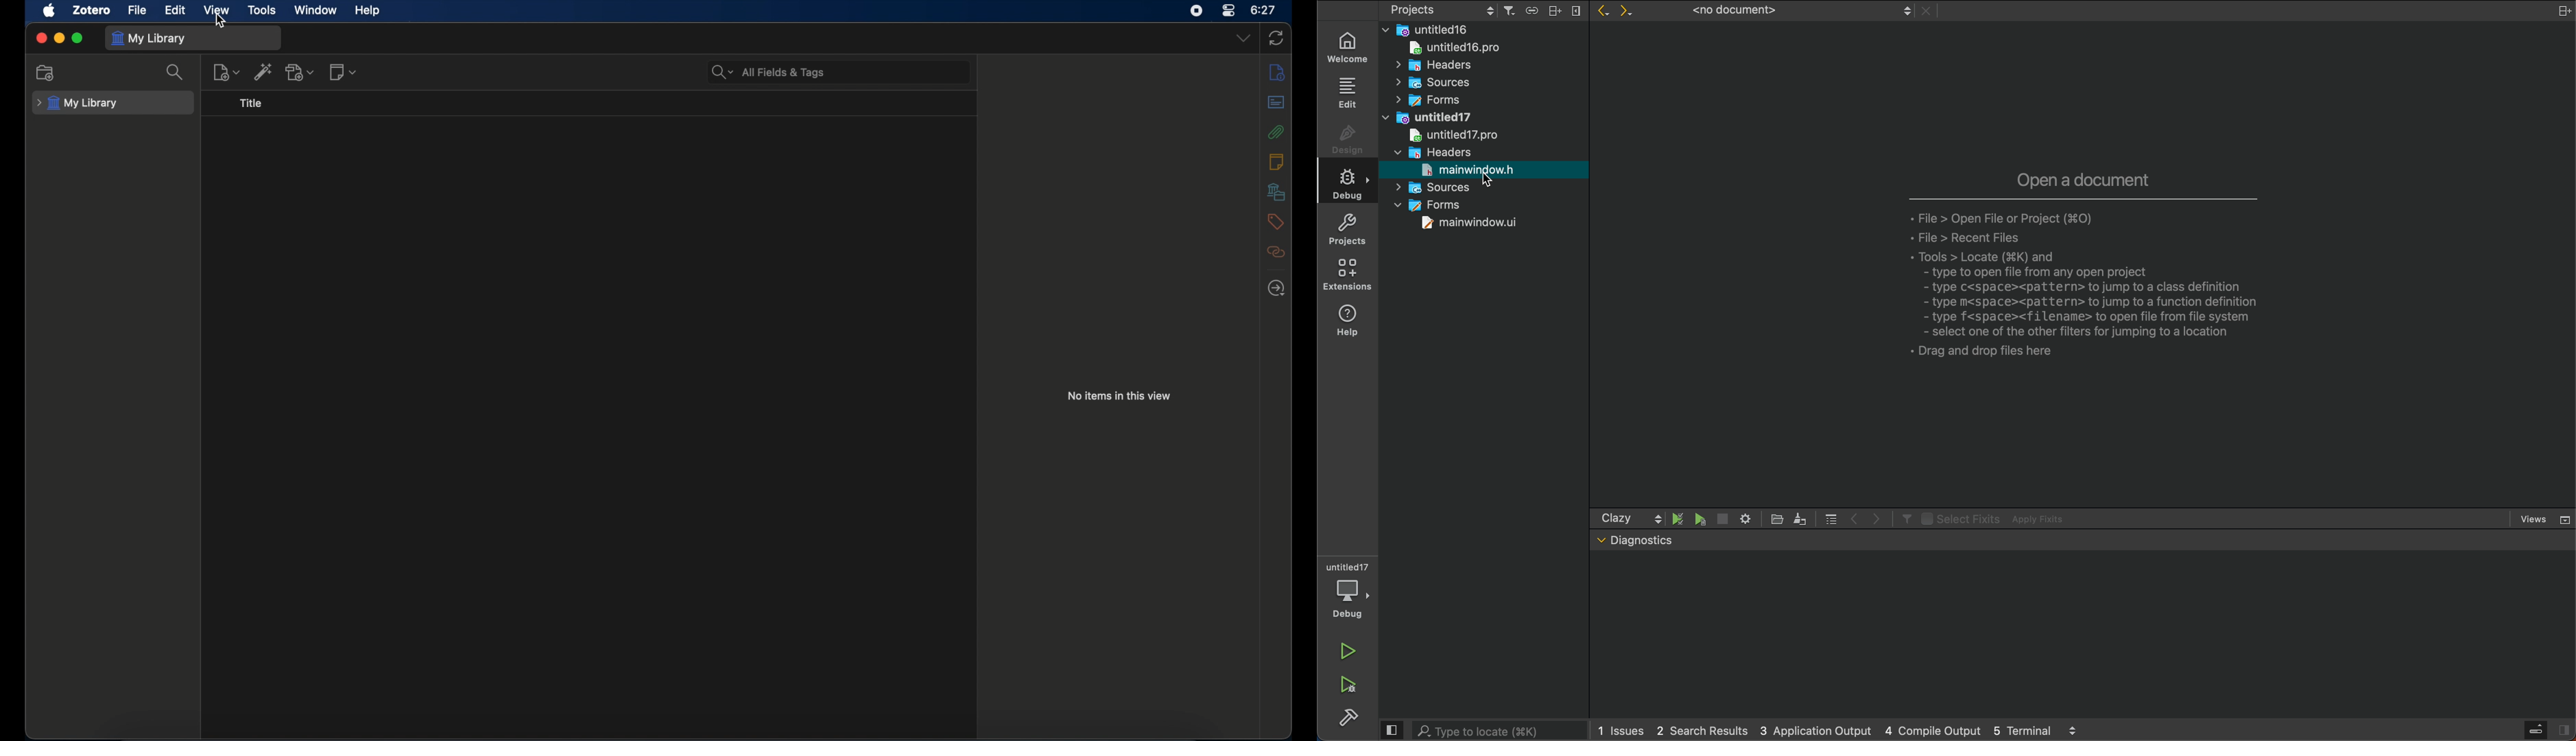 This screenshot has width=2576, height=756. Describe the element at coordinates (1800, 517) in the screenshot. I see `edit` at that location.